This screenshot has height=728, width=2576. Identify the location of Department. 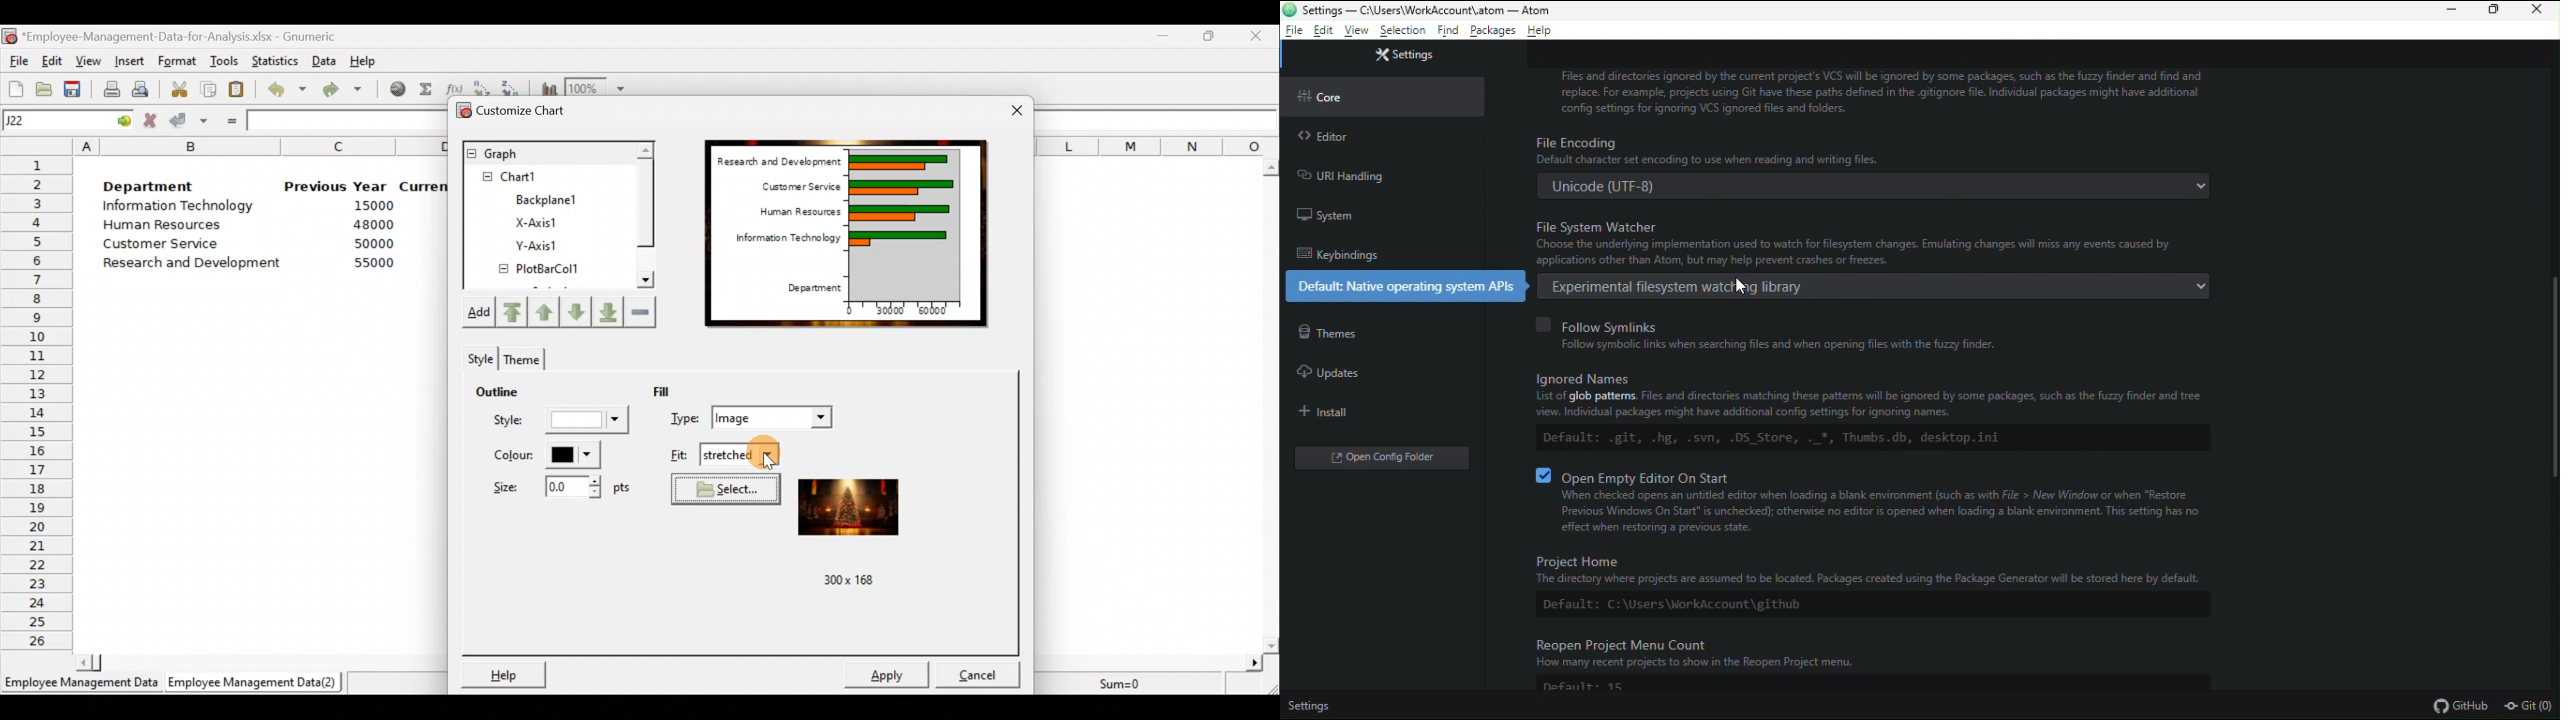
(159, 187).